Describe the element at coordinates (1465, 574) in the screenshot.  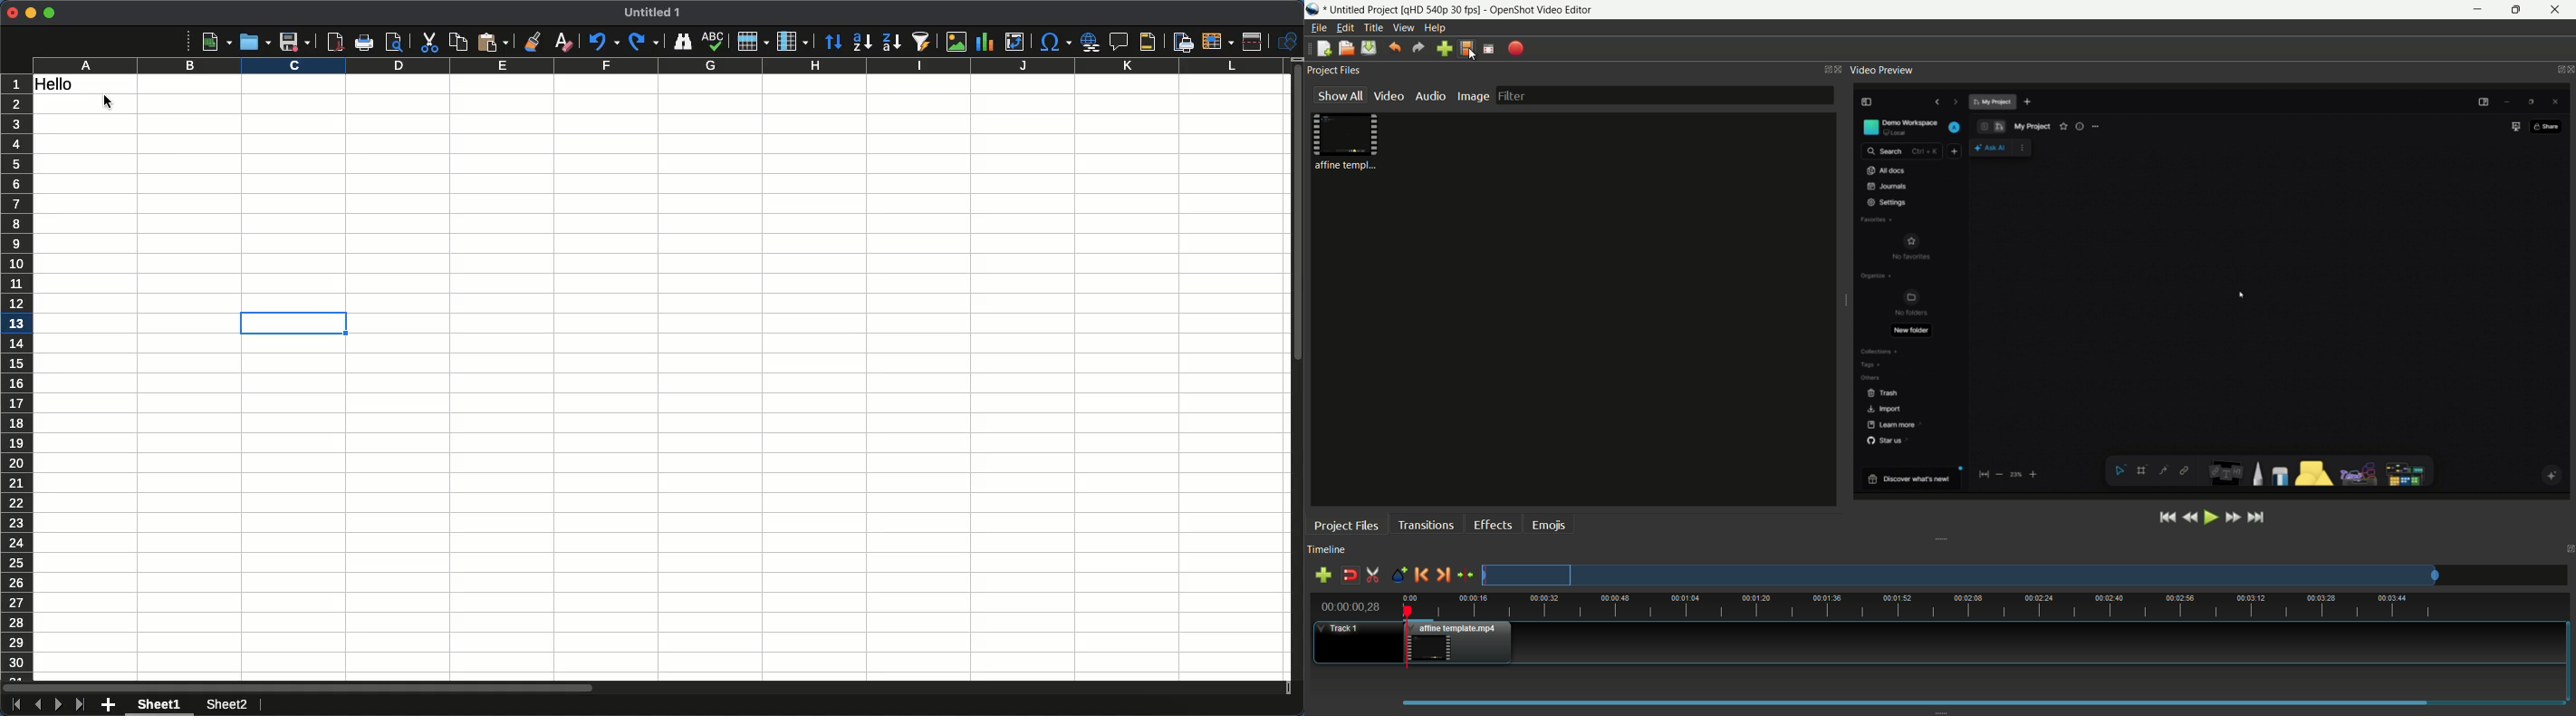
I see `center the timeline on the playhead` at that location.